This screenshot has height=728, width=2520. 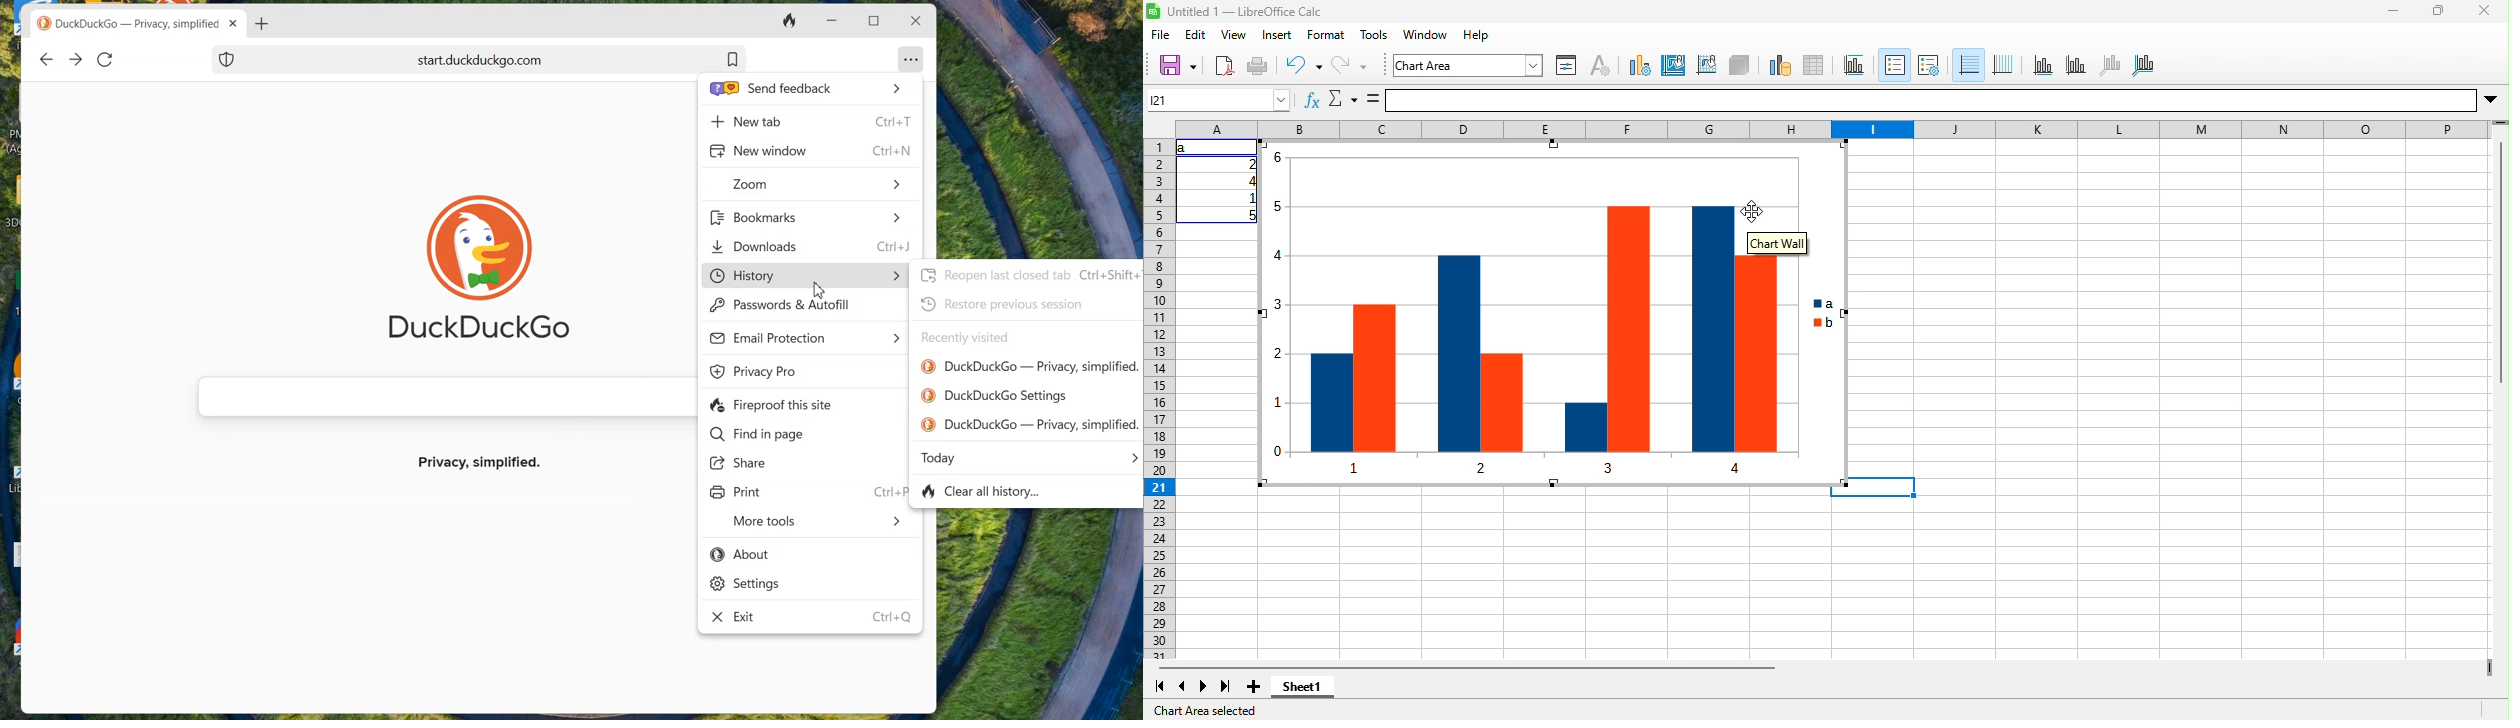 I want to click on 2, so click(x=1249, y=164).